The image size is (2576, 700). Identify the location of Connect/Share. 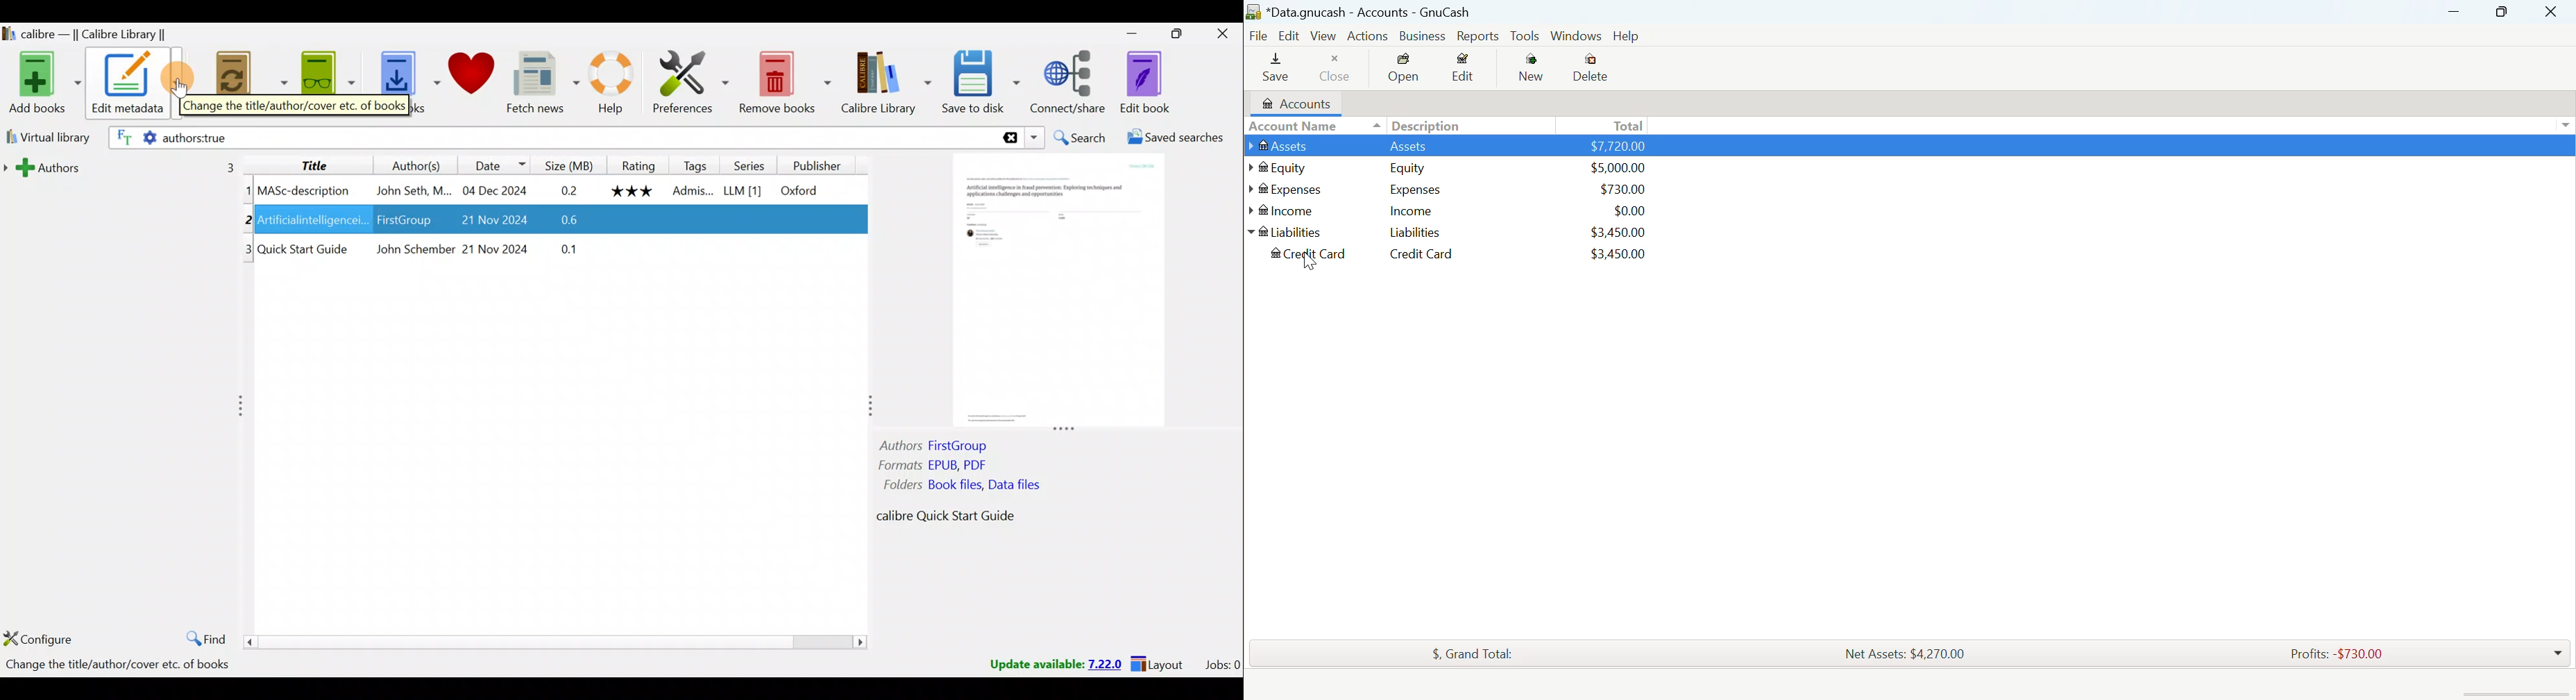
(1070, 87).